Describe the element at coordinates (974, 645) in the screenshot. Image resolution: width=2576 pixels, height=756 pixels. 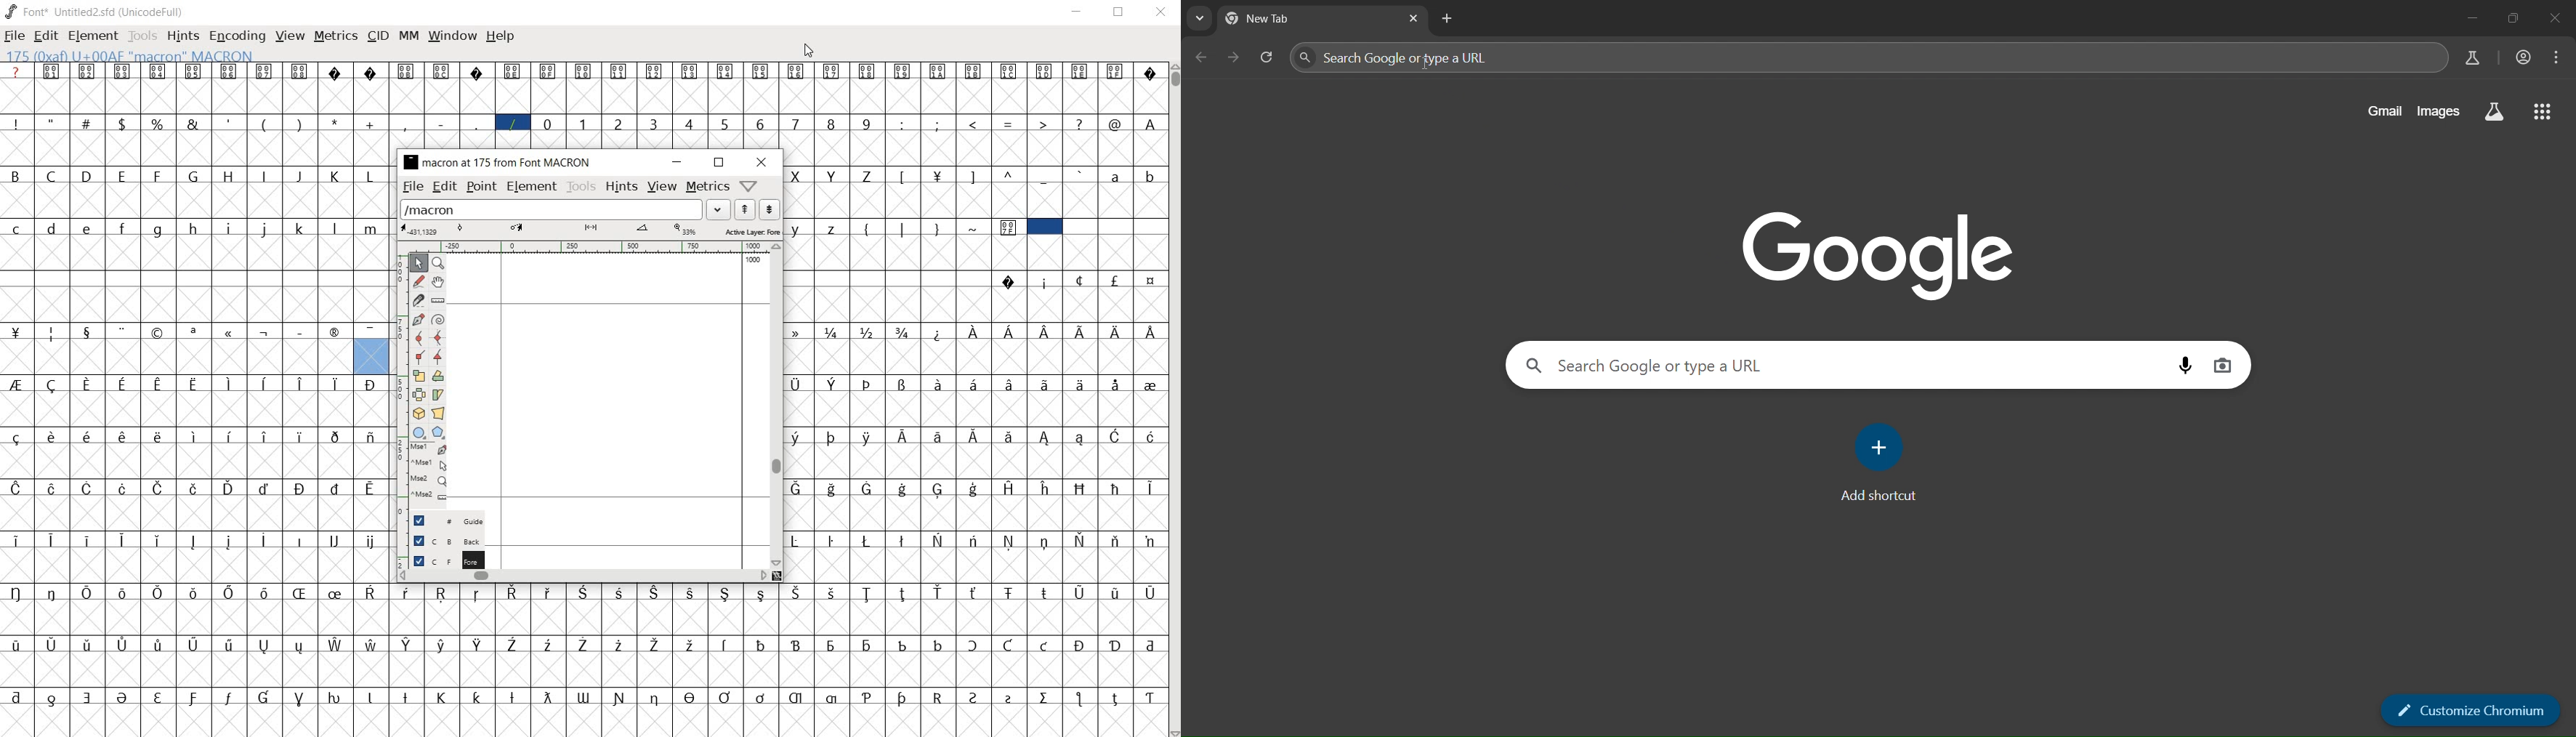
I see `Symbol` at that location.